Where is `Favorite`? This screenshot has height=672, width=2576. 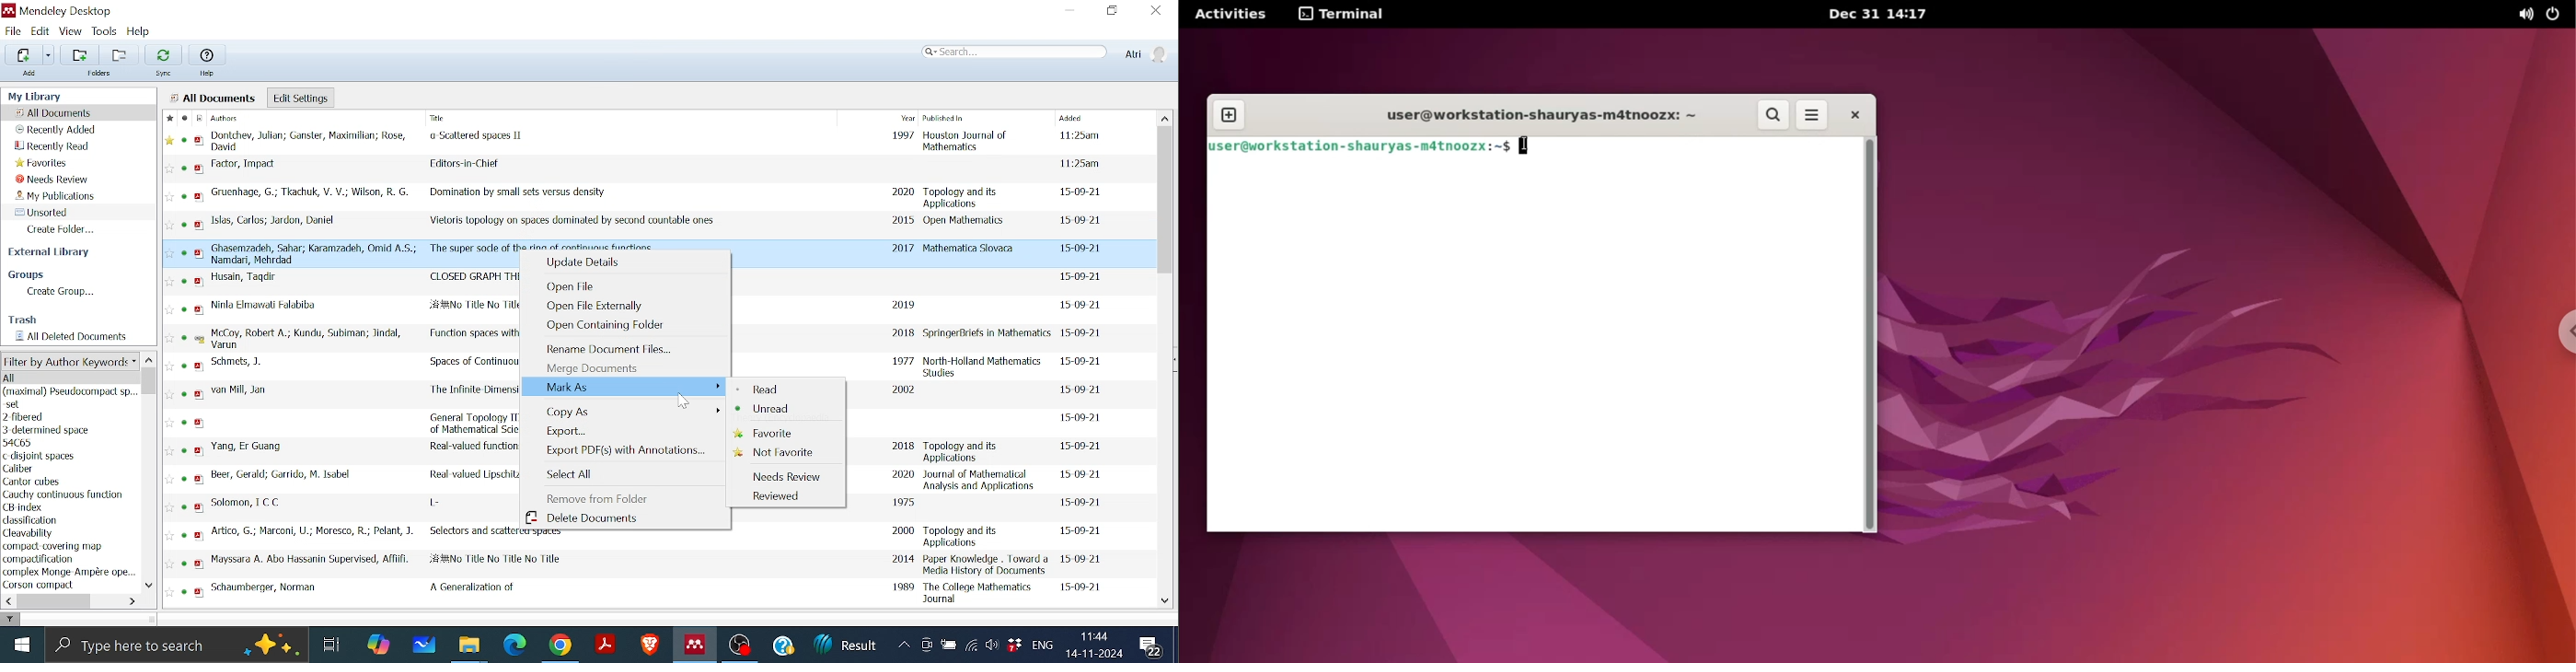
Favorite is located at coordinates (789, 431).